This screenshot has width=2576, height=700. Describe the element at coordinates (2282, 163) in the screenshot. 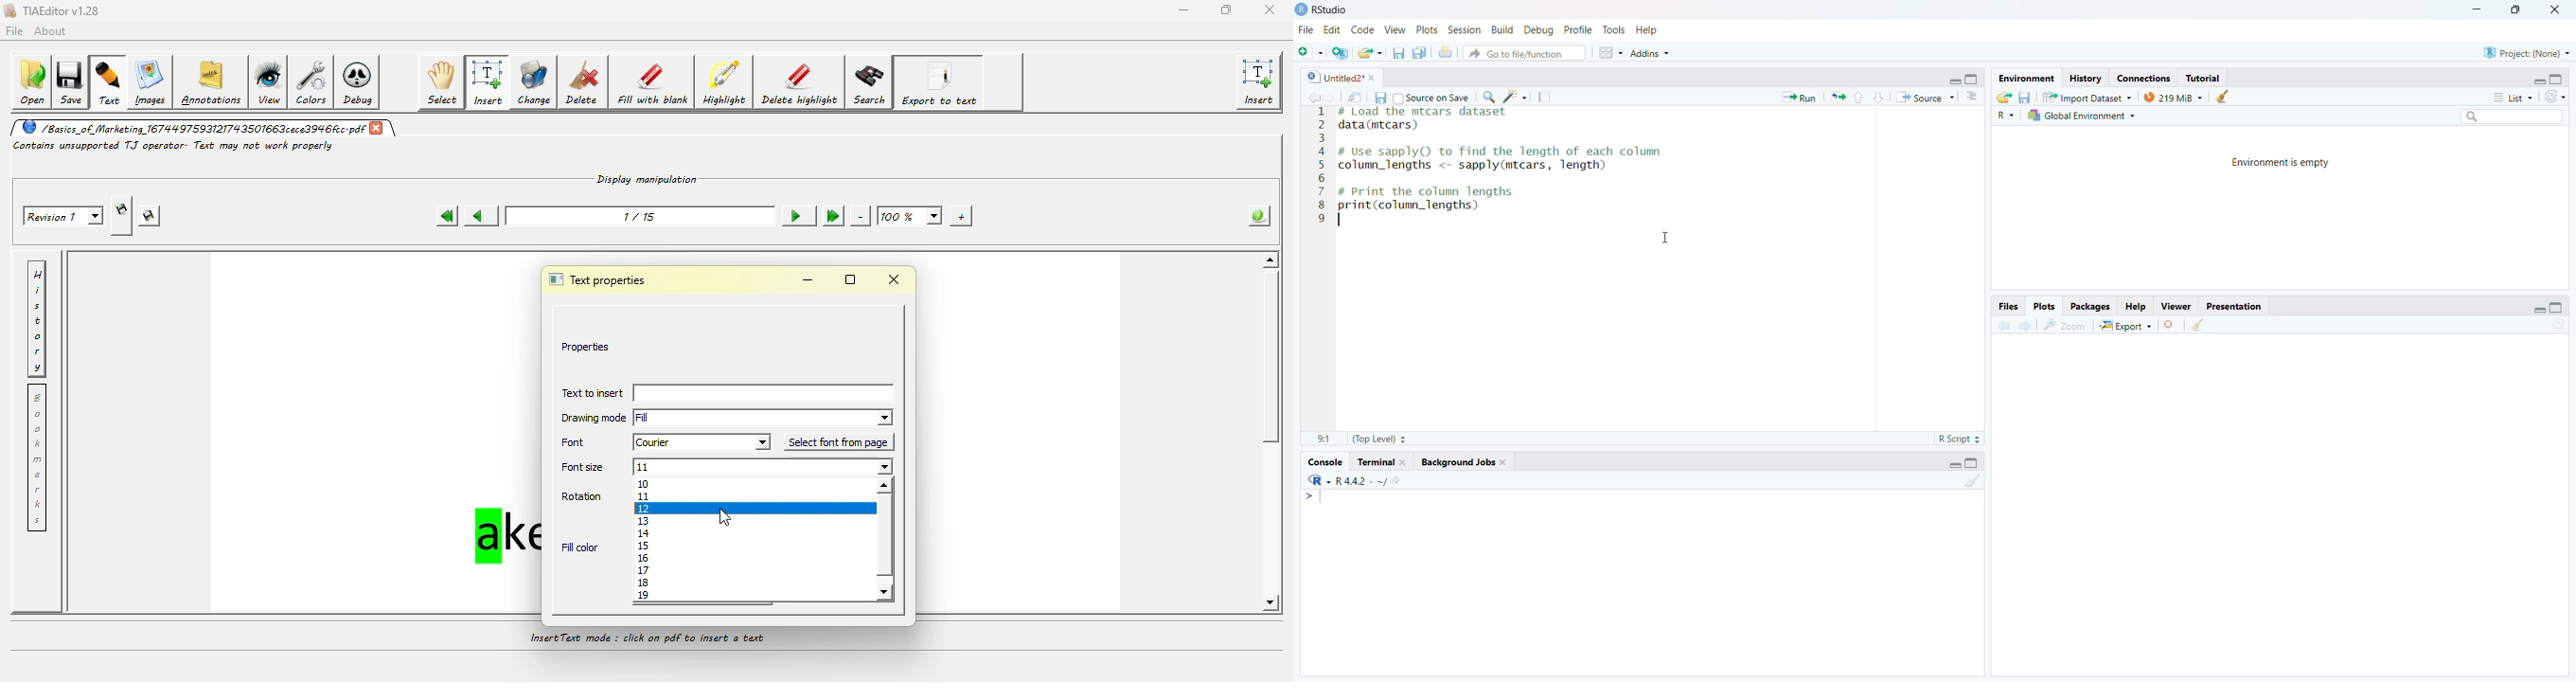

I see `Environment is empty` at that location.